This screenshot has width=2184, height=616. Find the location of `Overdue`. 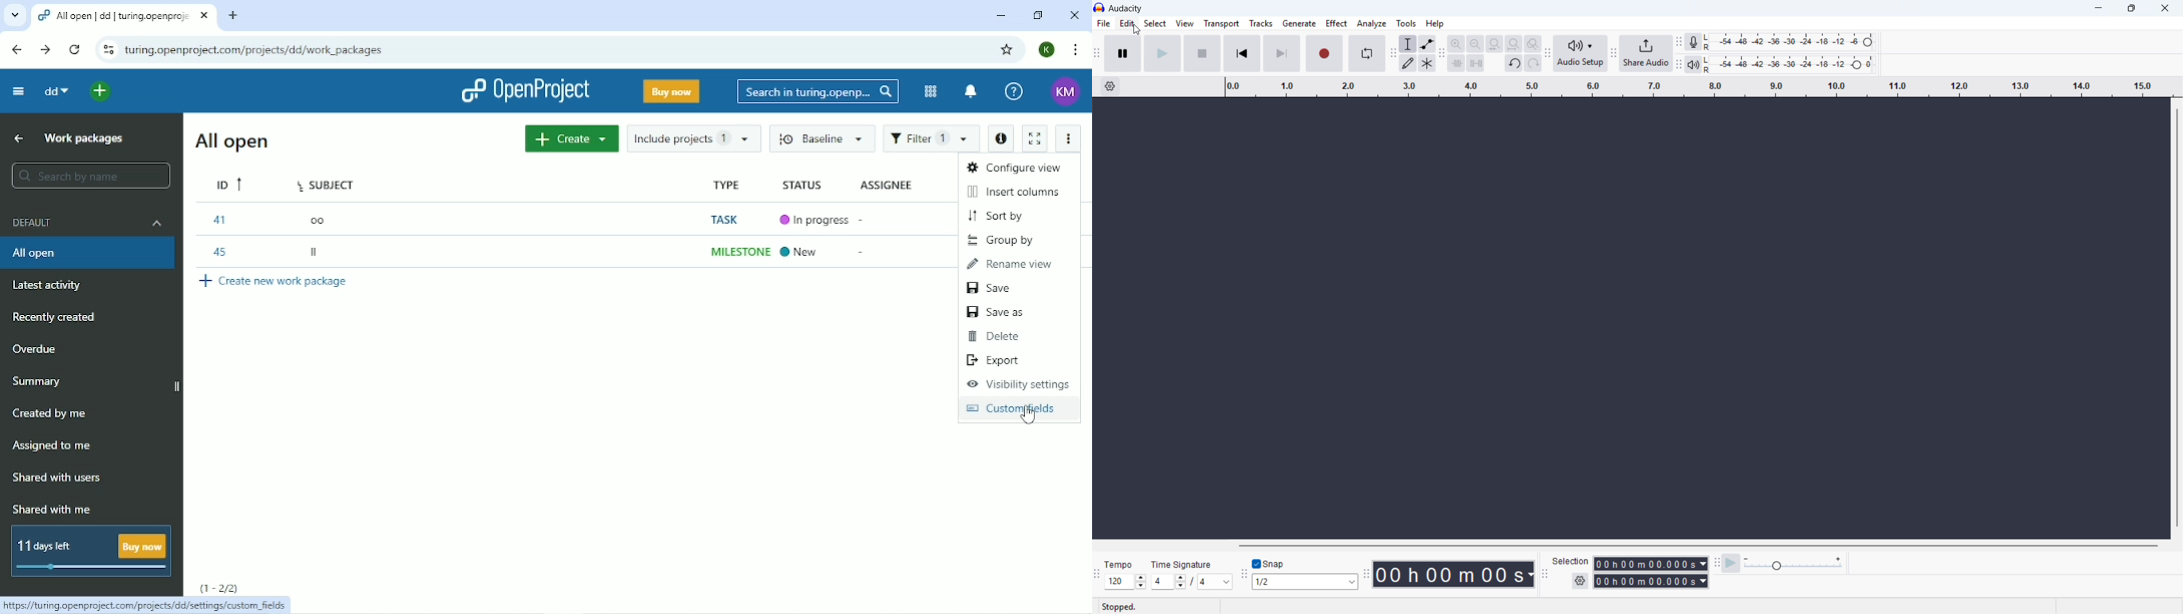

Overdue is located at coordinates (36, 348).